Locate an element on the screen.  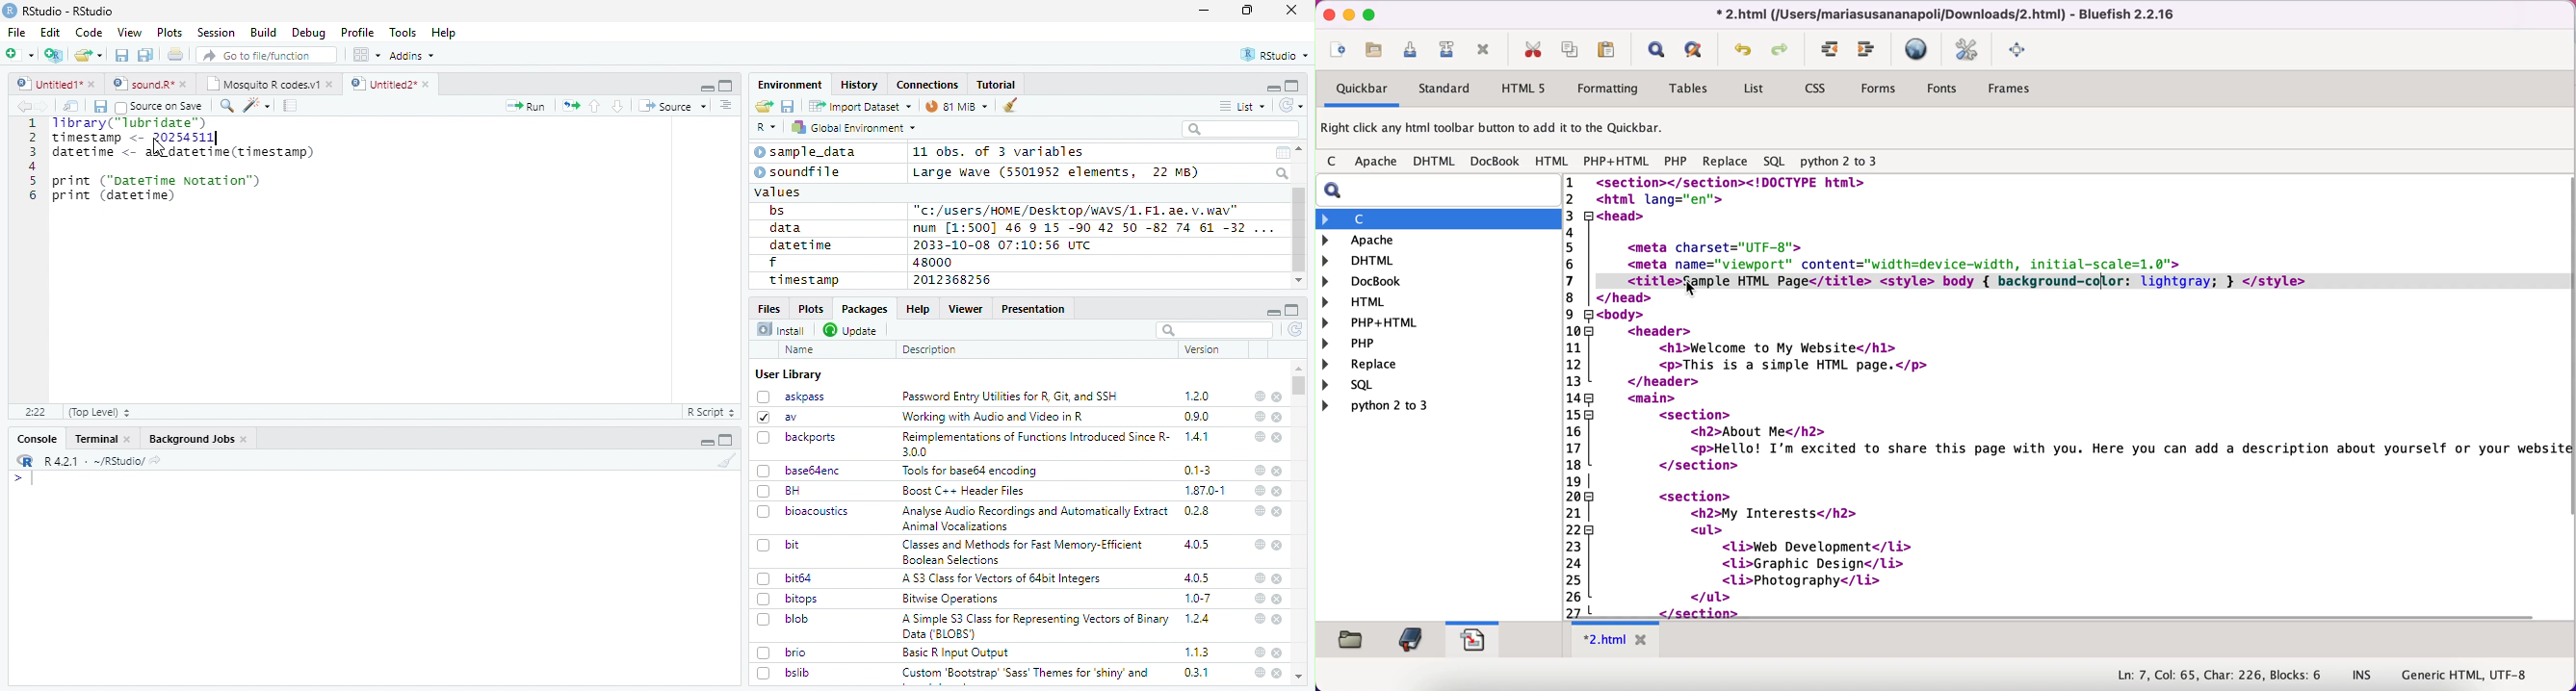
bit64 is located at coordinates (785, 578).